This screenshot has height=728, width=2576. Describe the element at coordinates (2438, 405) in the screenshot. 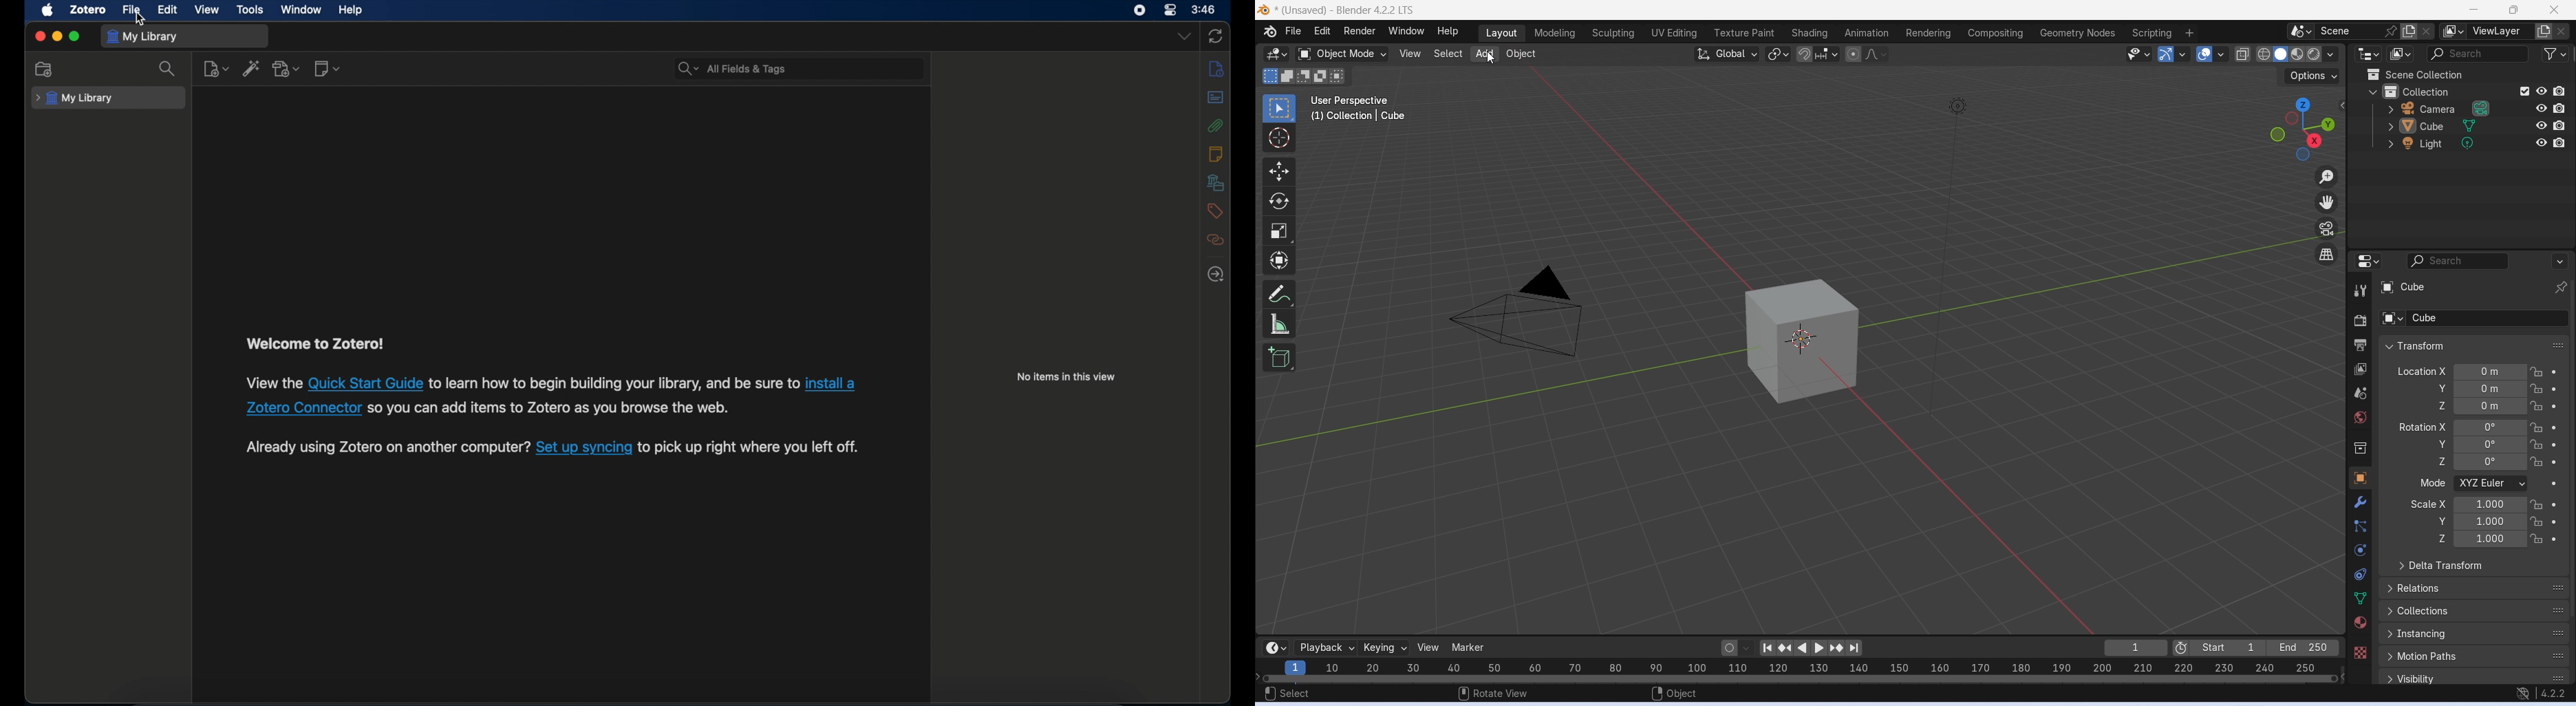

I see `z` at that location.